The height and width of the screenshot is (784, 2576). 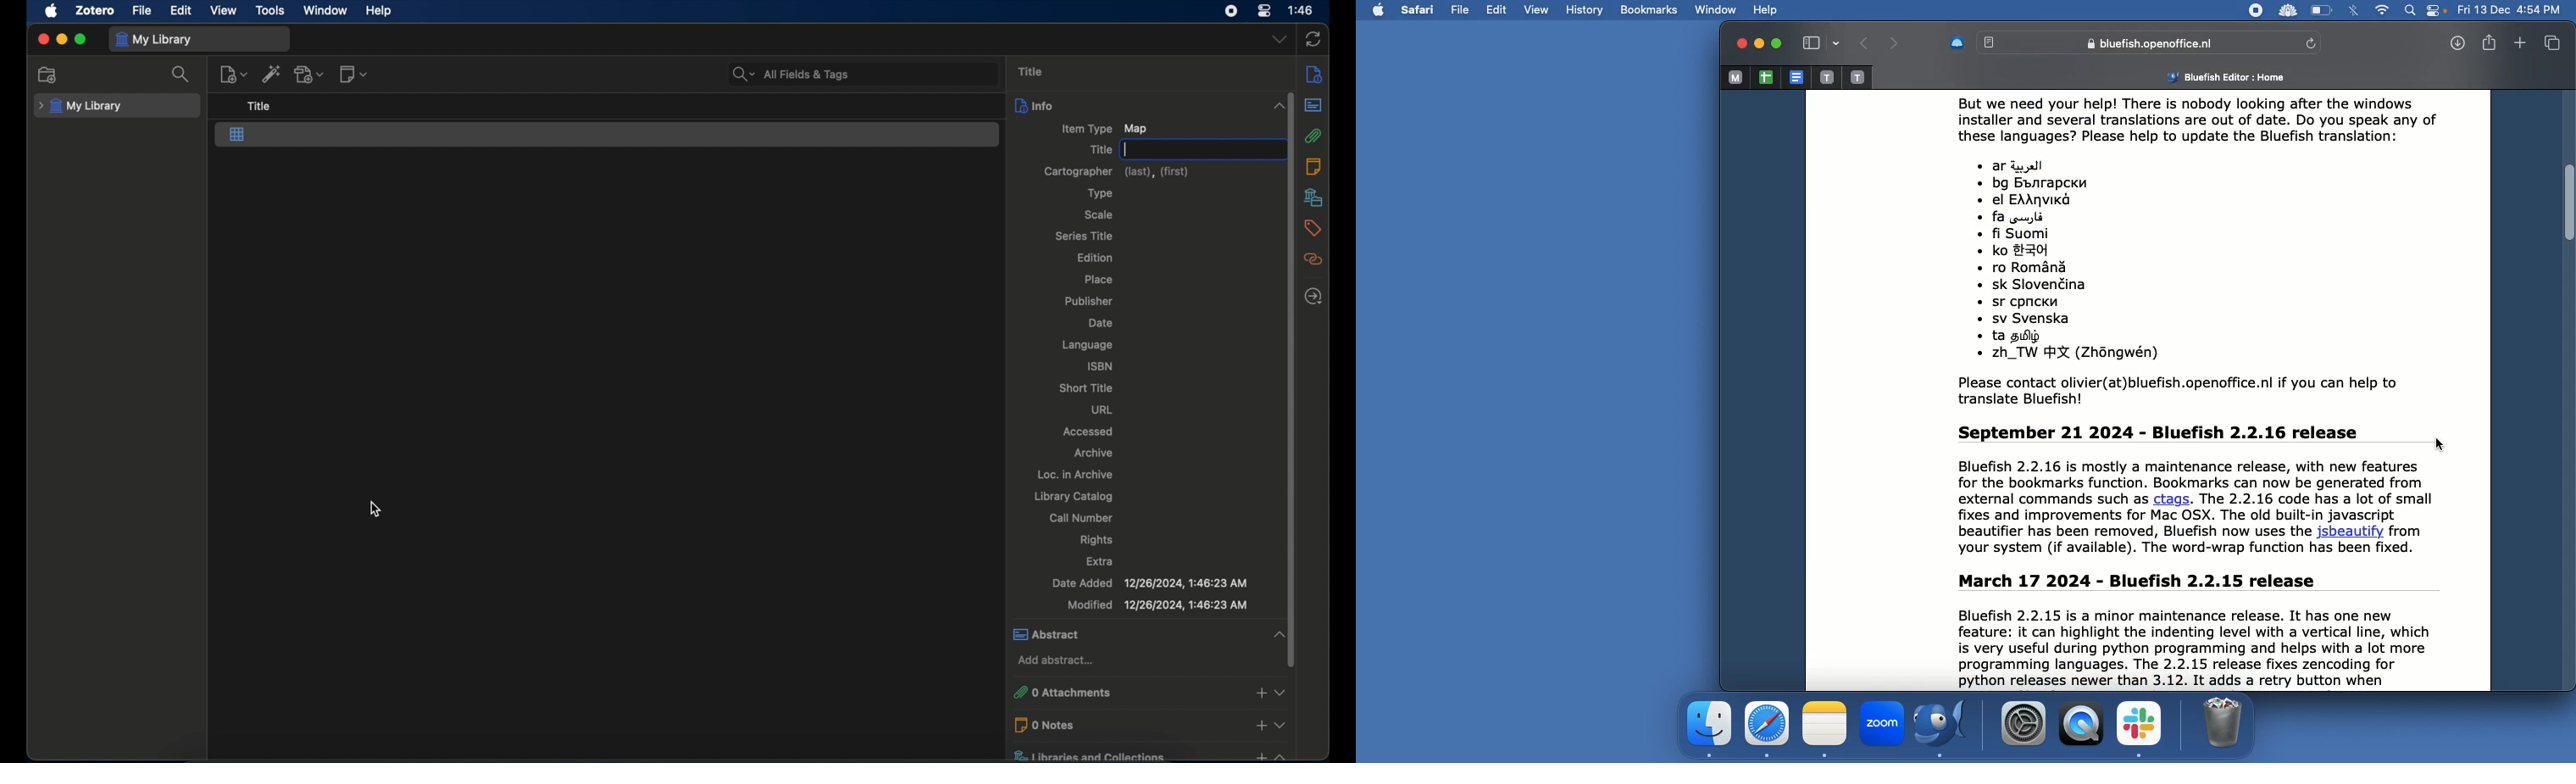 I want to click on attachments, so click(x=1313, y=136).